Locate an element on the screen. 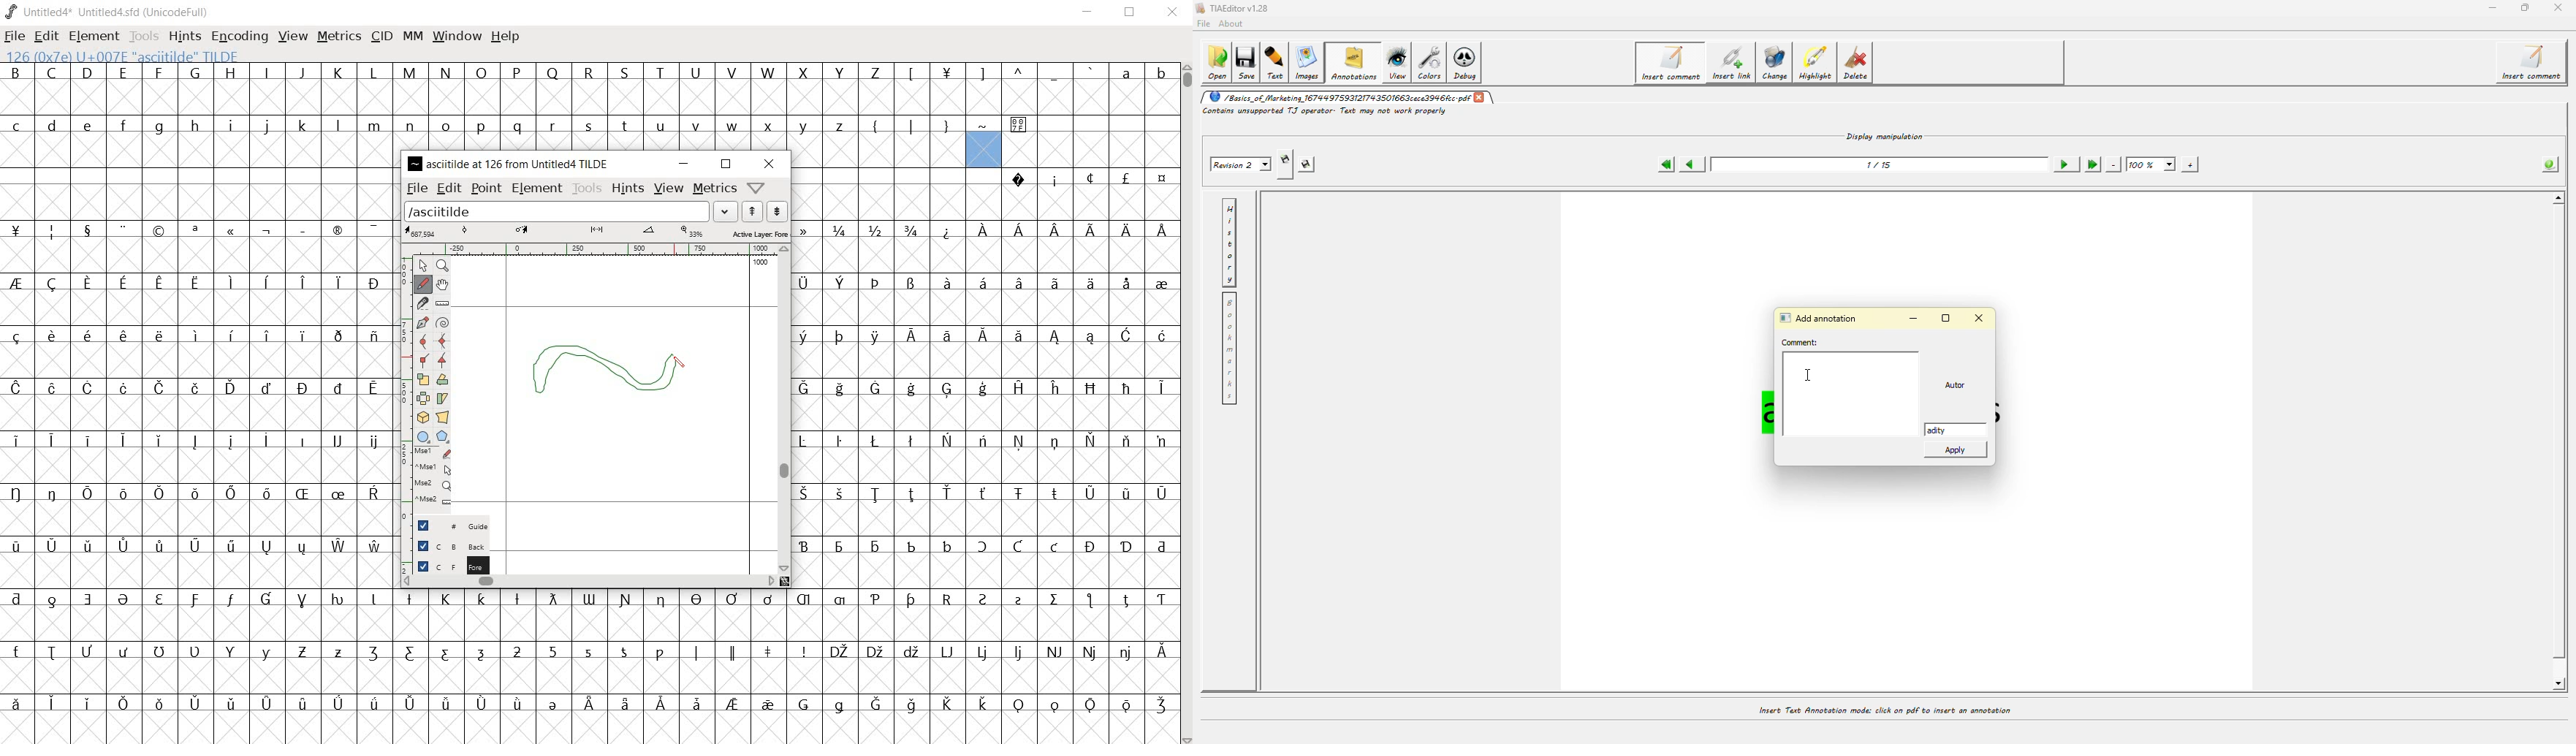  polygon or star is located at coordinates (441, 437).